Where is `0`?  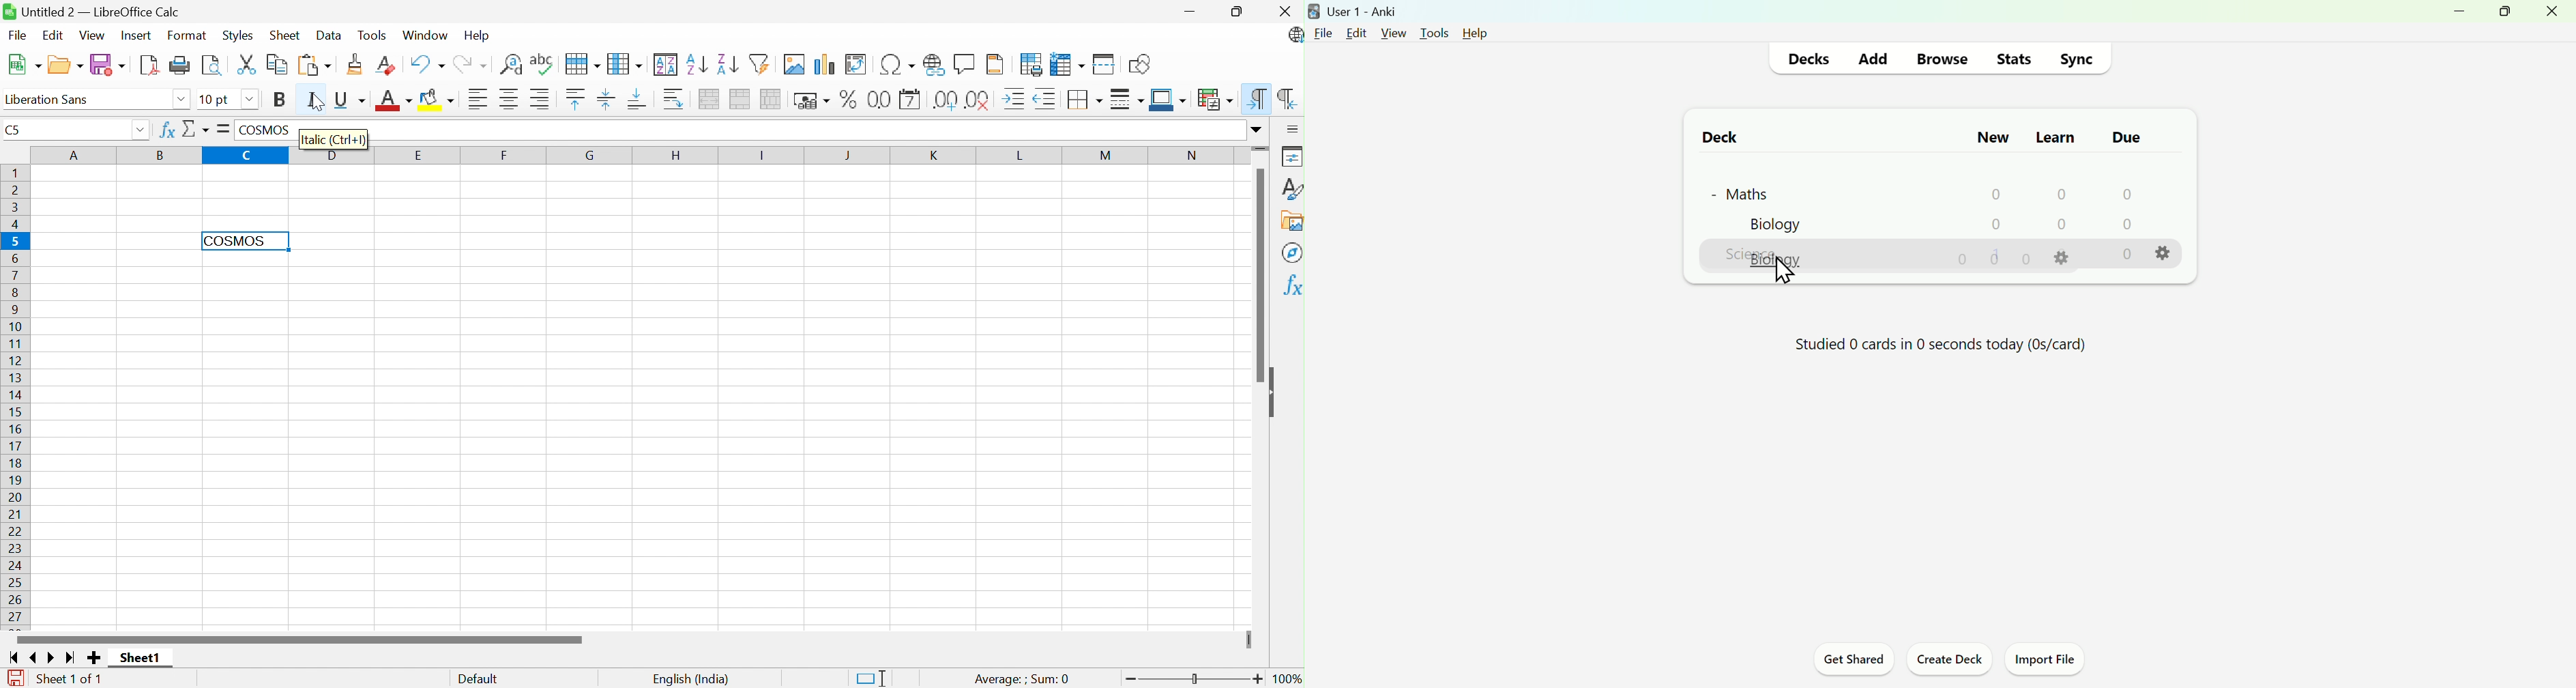 0 is located at coordinates (1997, 193).